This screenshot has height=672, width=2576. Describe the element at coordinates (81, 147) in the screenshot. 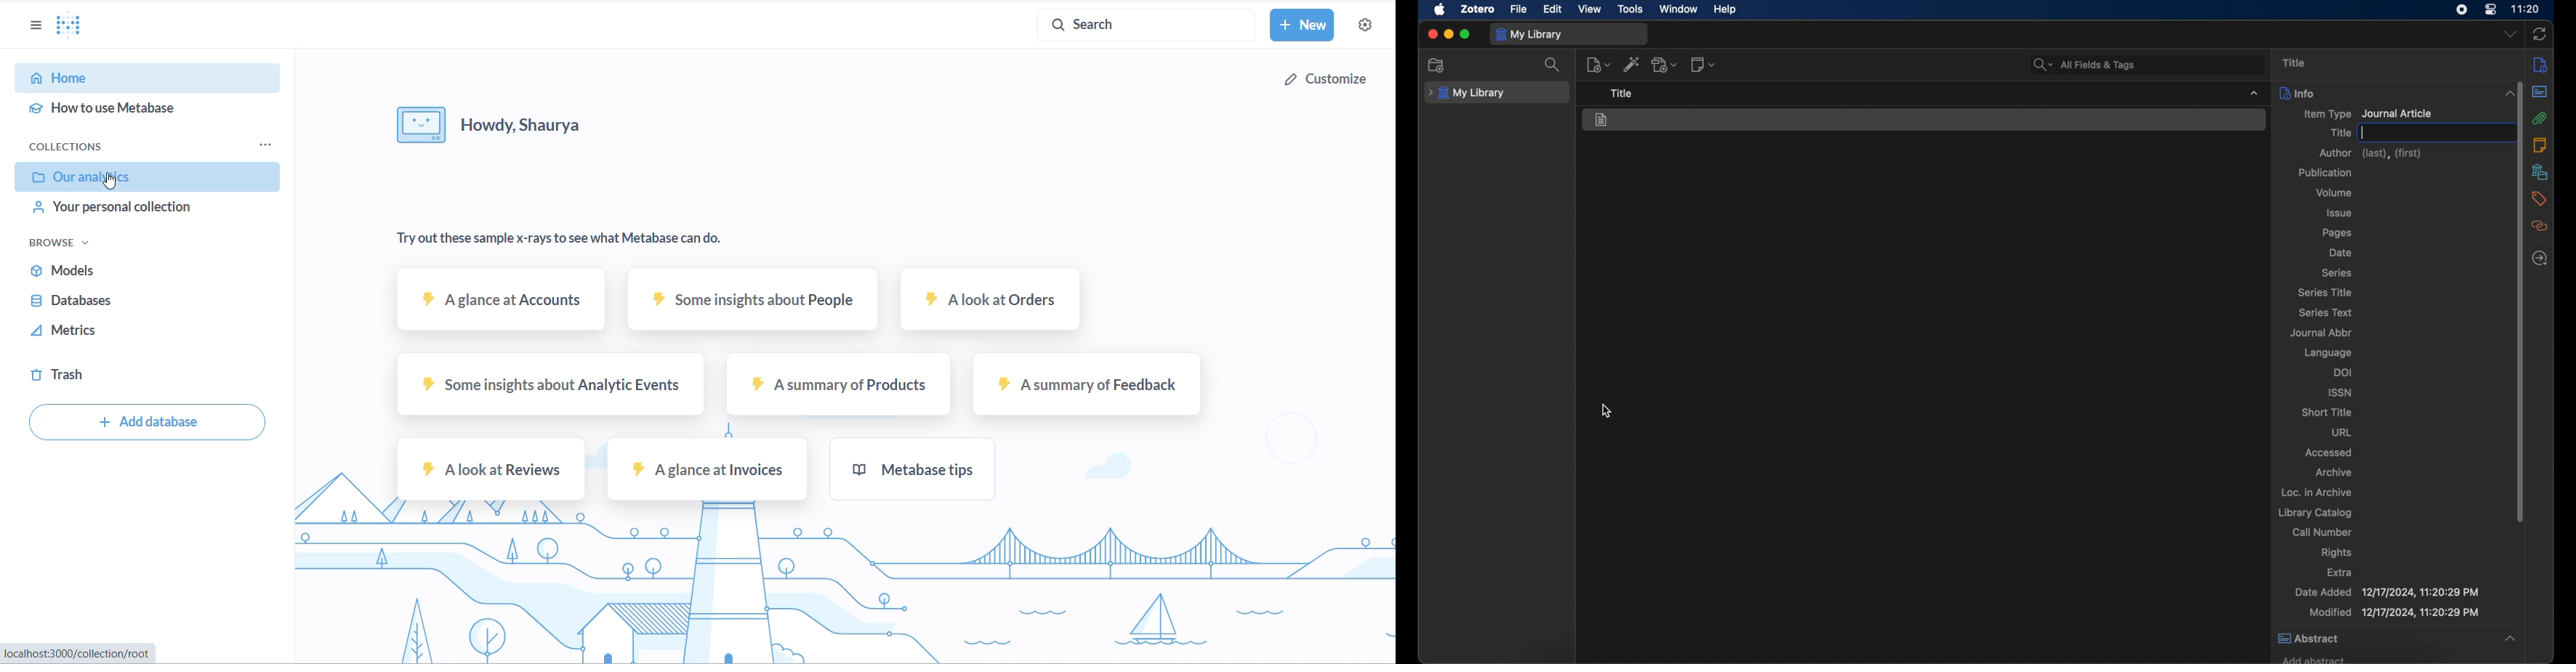

I see `collections ` at that location.